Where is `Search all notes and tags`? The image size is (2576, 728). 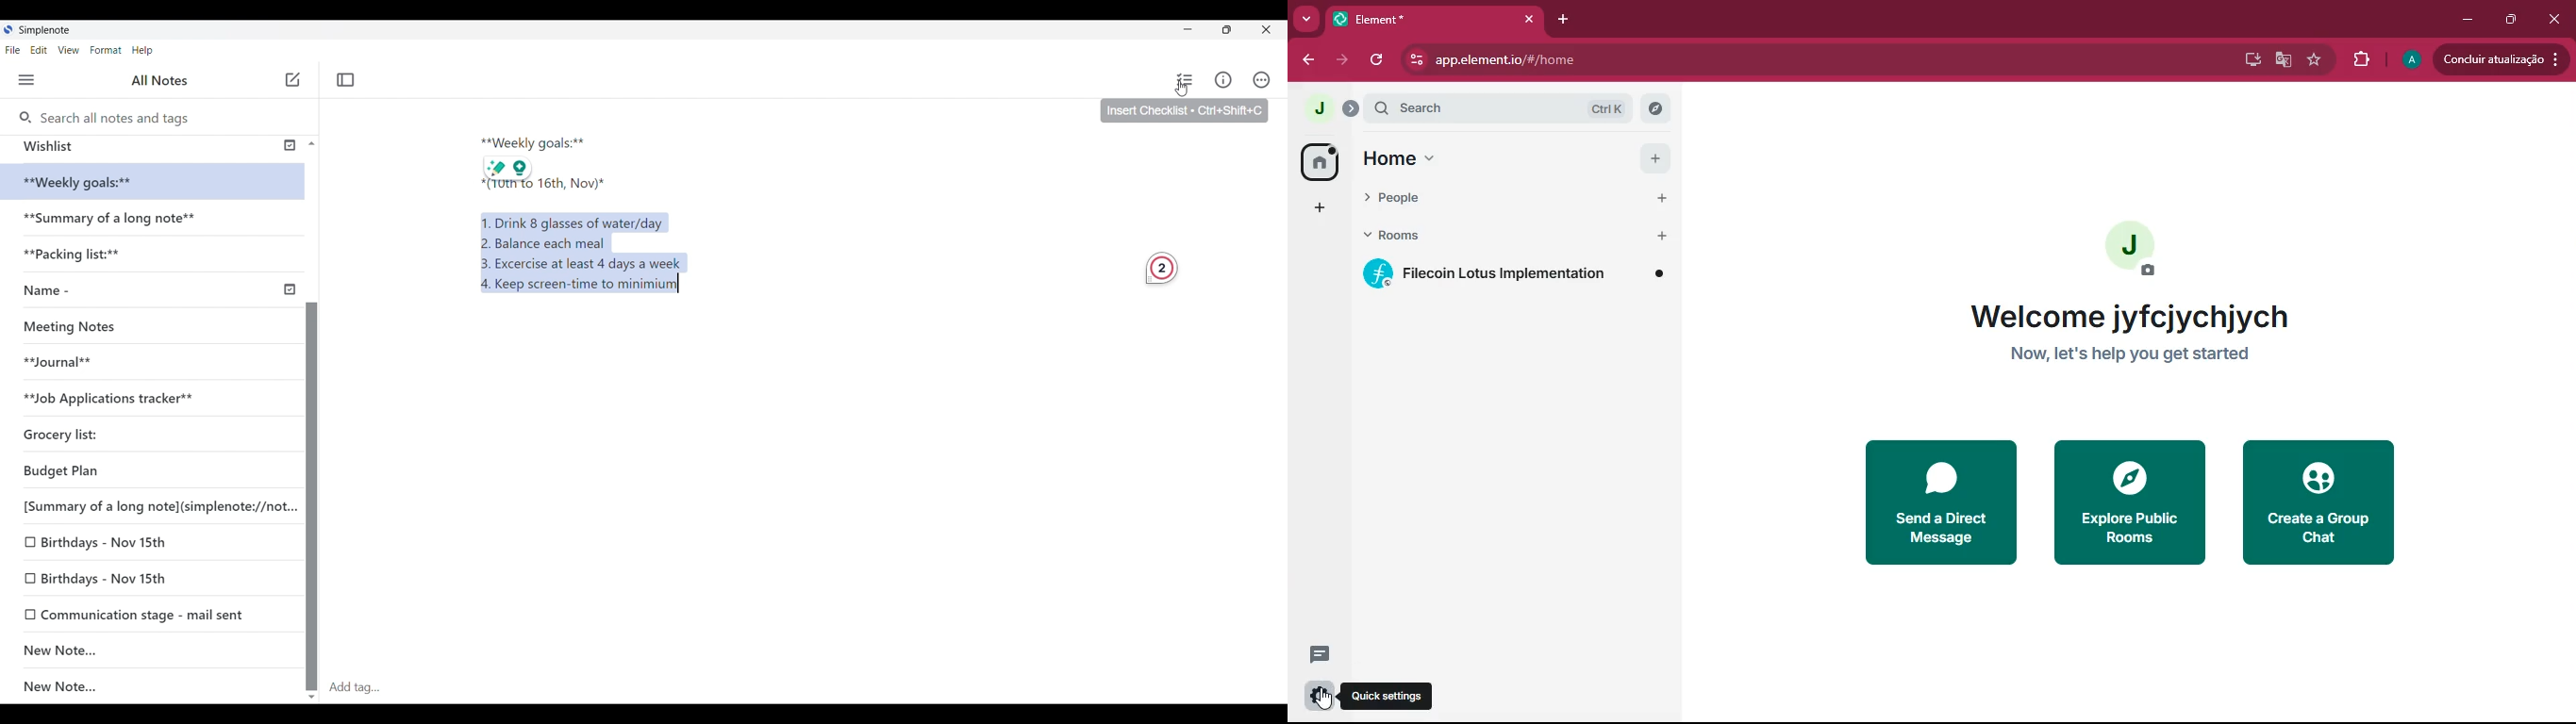
Search all notes and tags is located at coordinates (115, 116).